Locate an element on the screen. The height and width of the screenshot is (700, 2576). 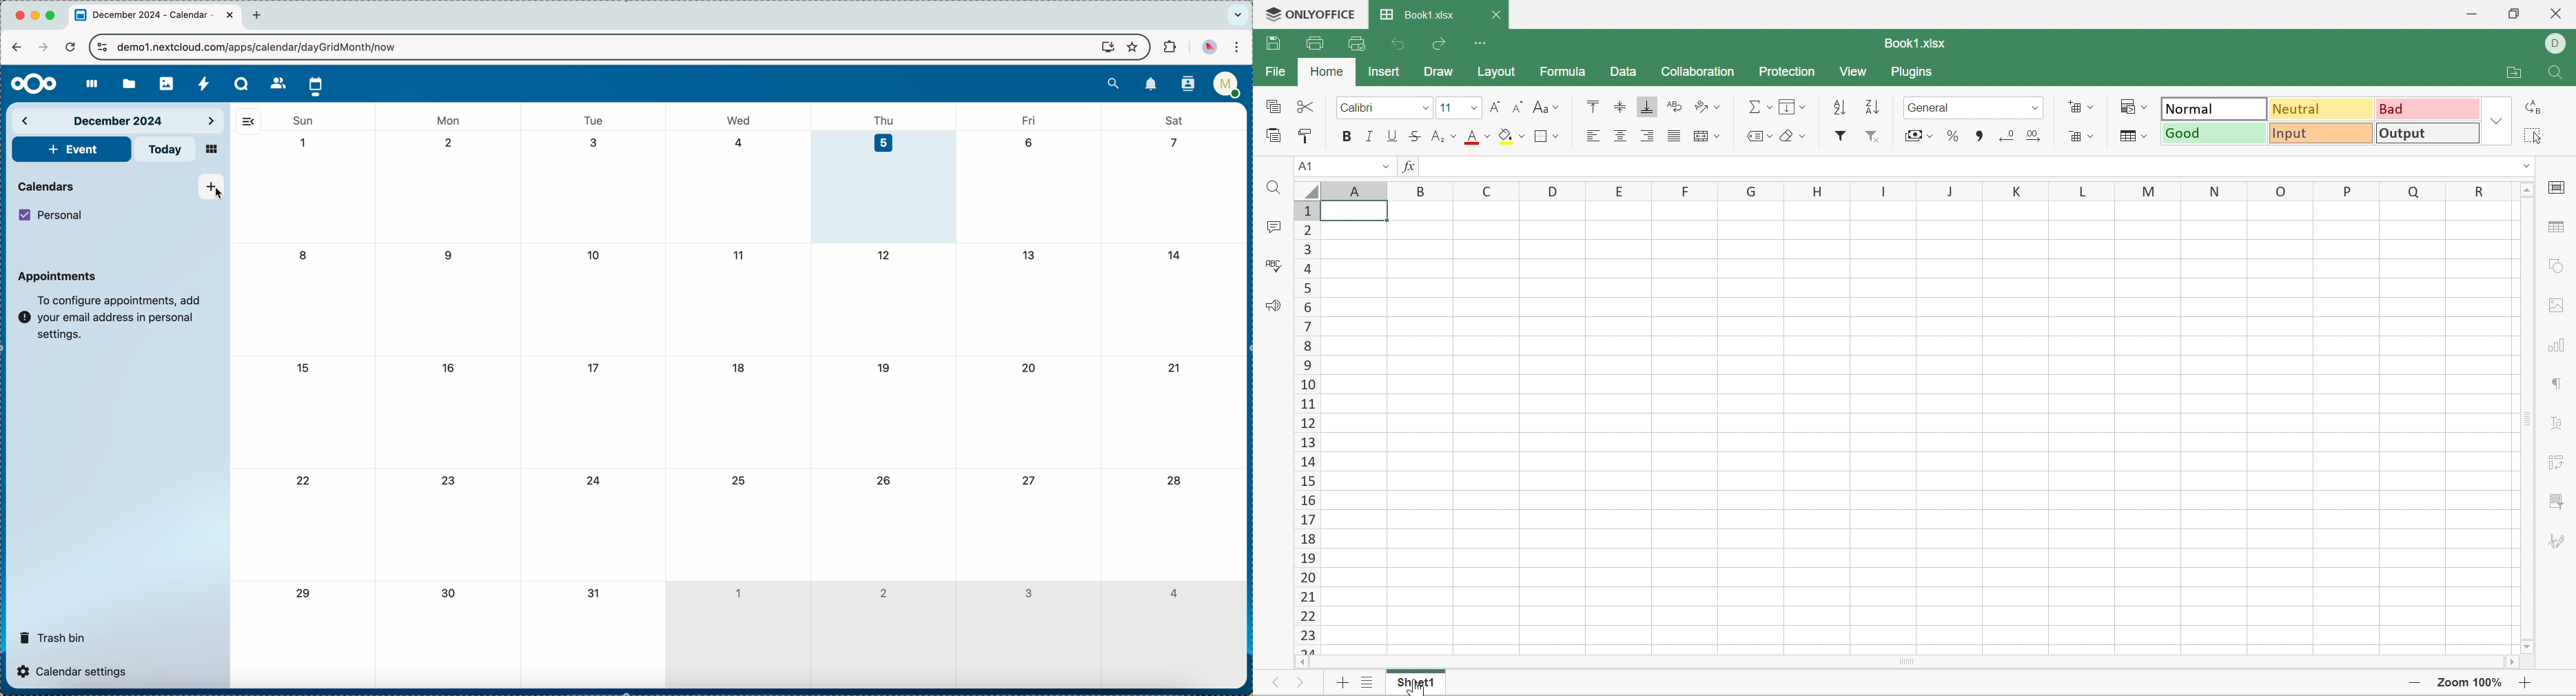
Good is located at coordinates (2214, 133).